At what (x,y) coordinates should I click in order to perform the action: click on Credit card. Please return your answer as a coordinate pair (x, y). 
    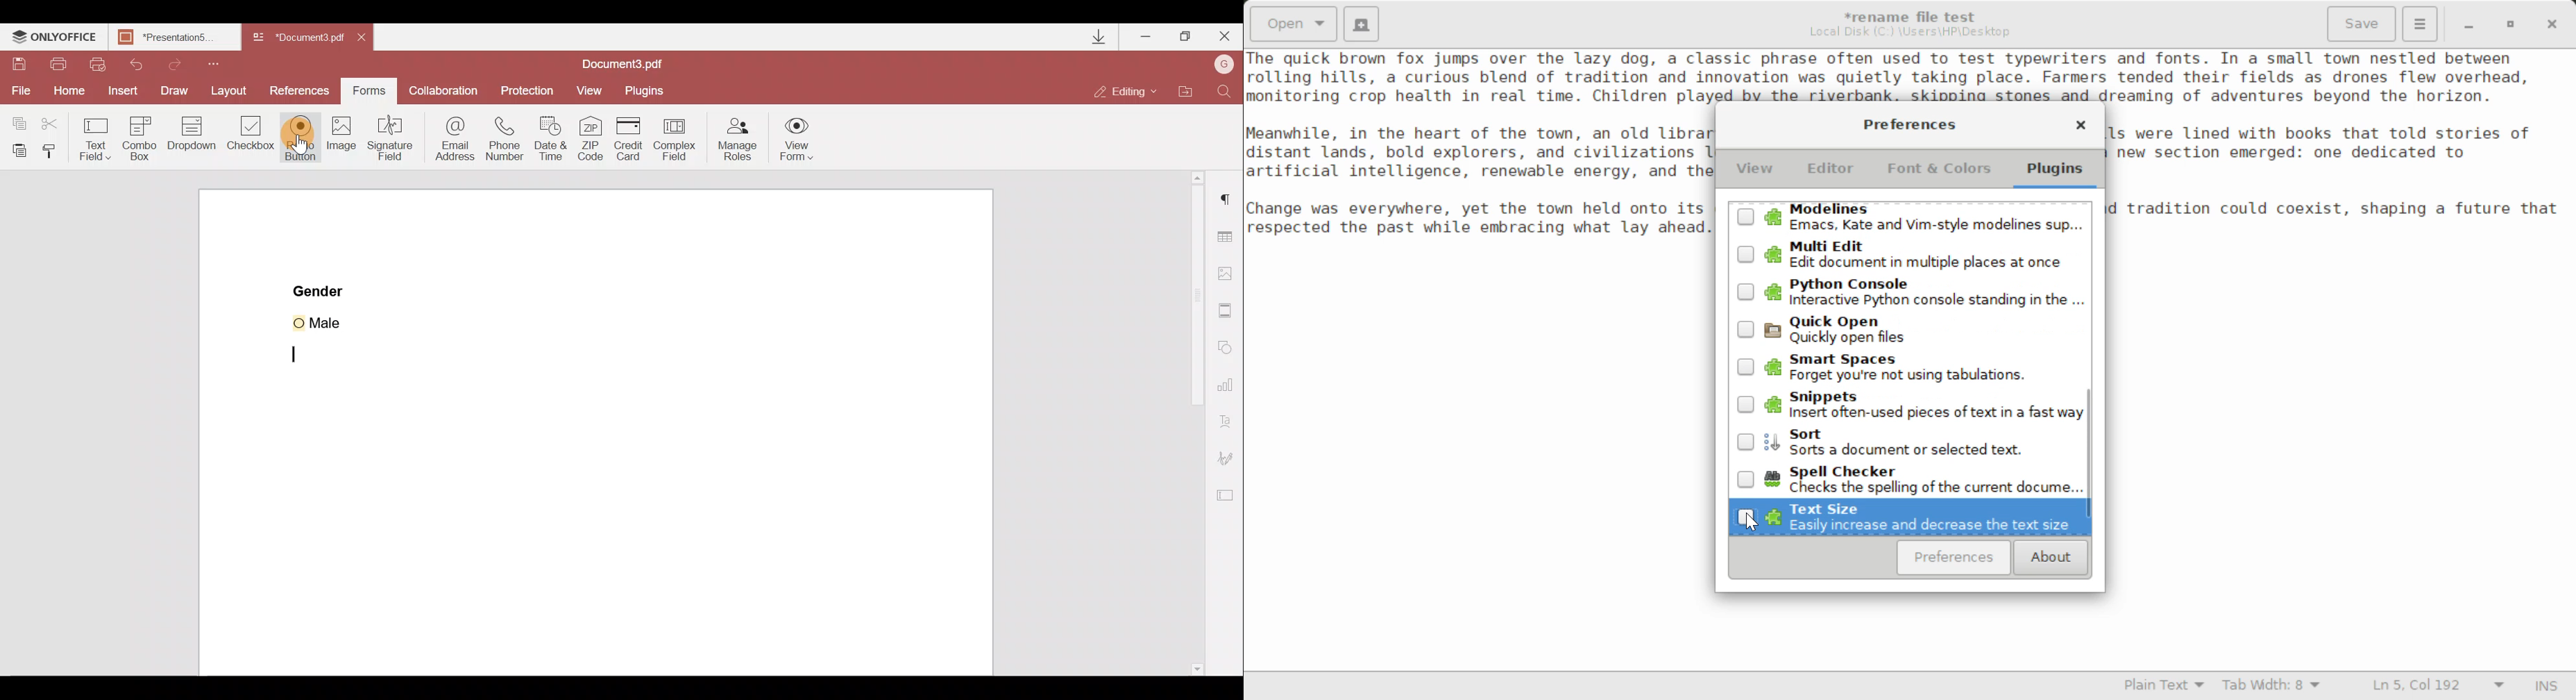
    Looking at the image, I should click on (629, 135).